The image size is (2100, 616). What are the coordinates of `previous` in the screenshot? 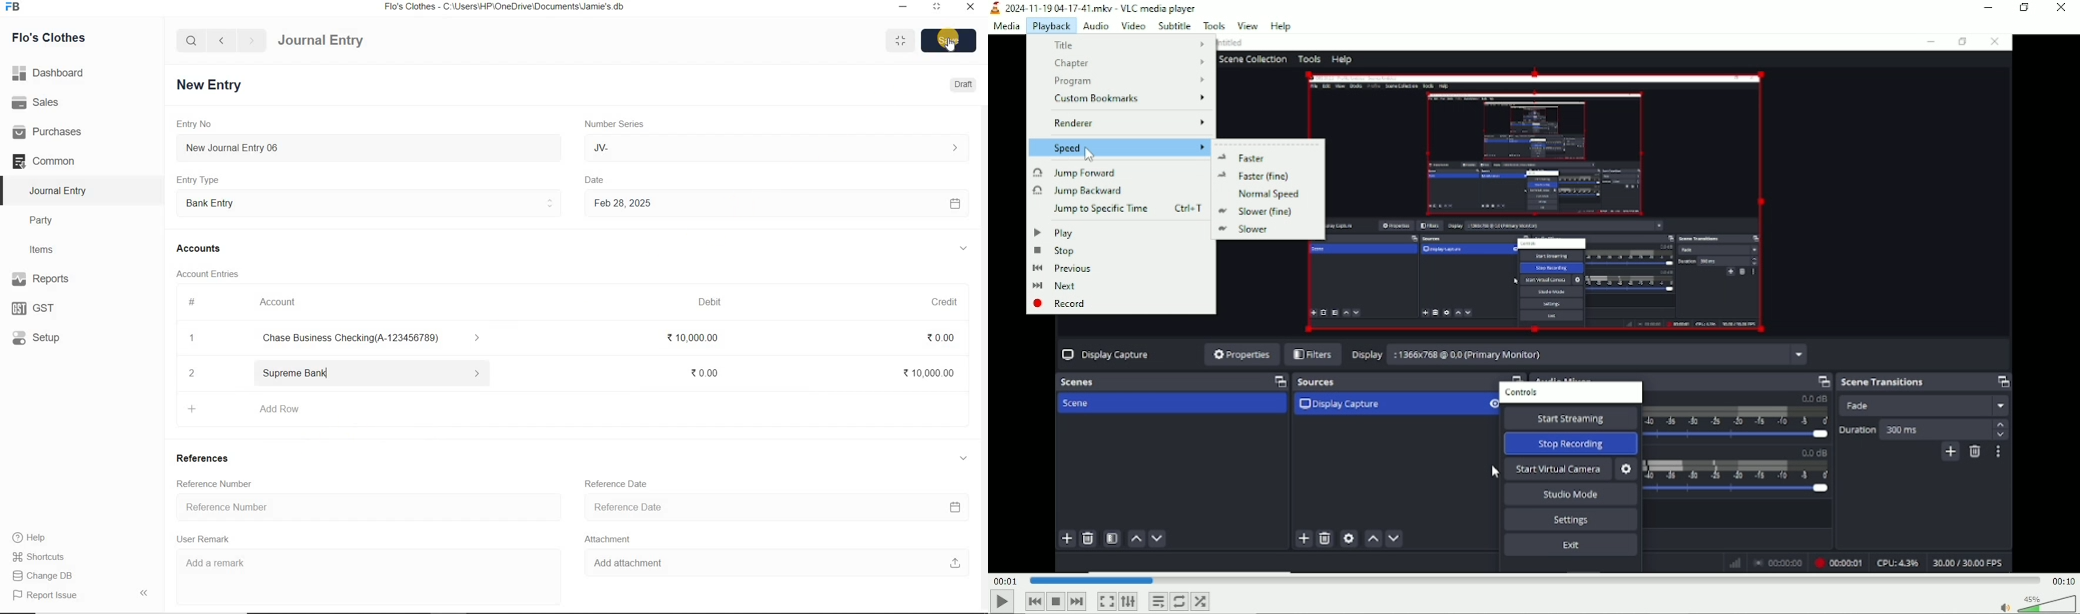 It's located at (1116, 268).